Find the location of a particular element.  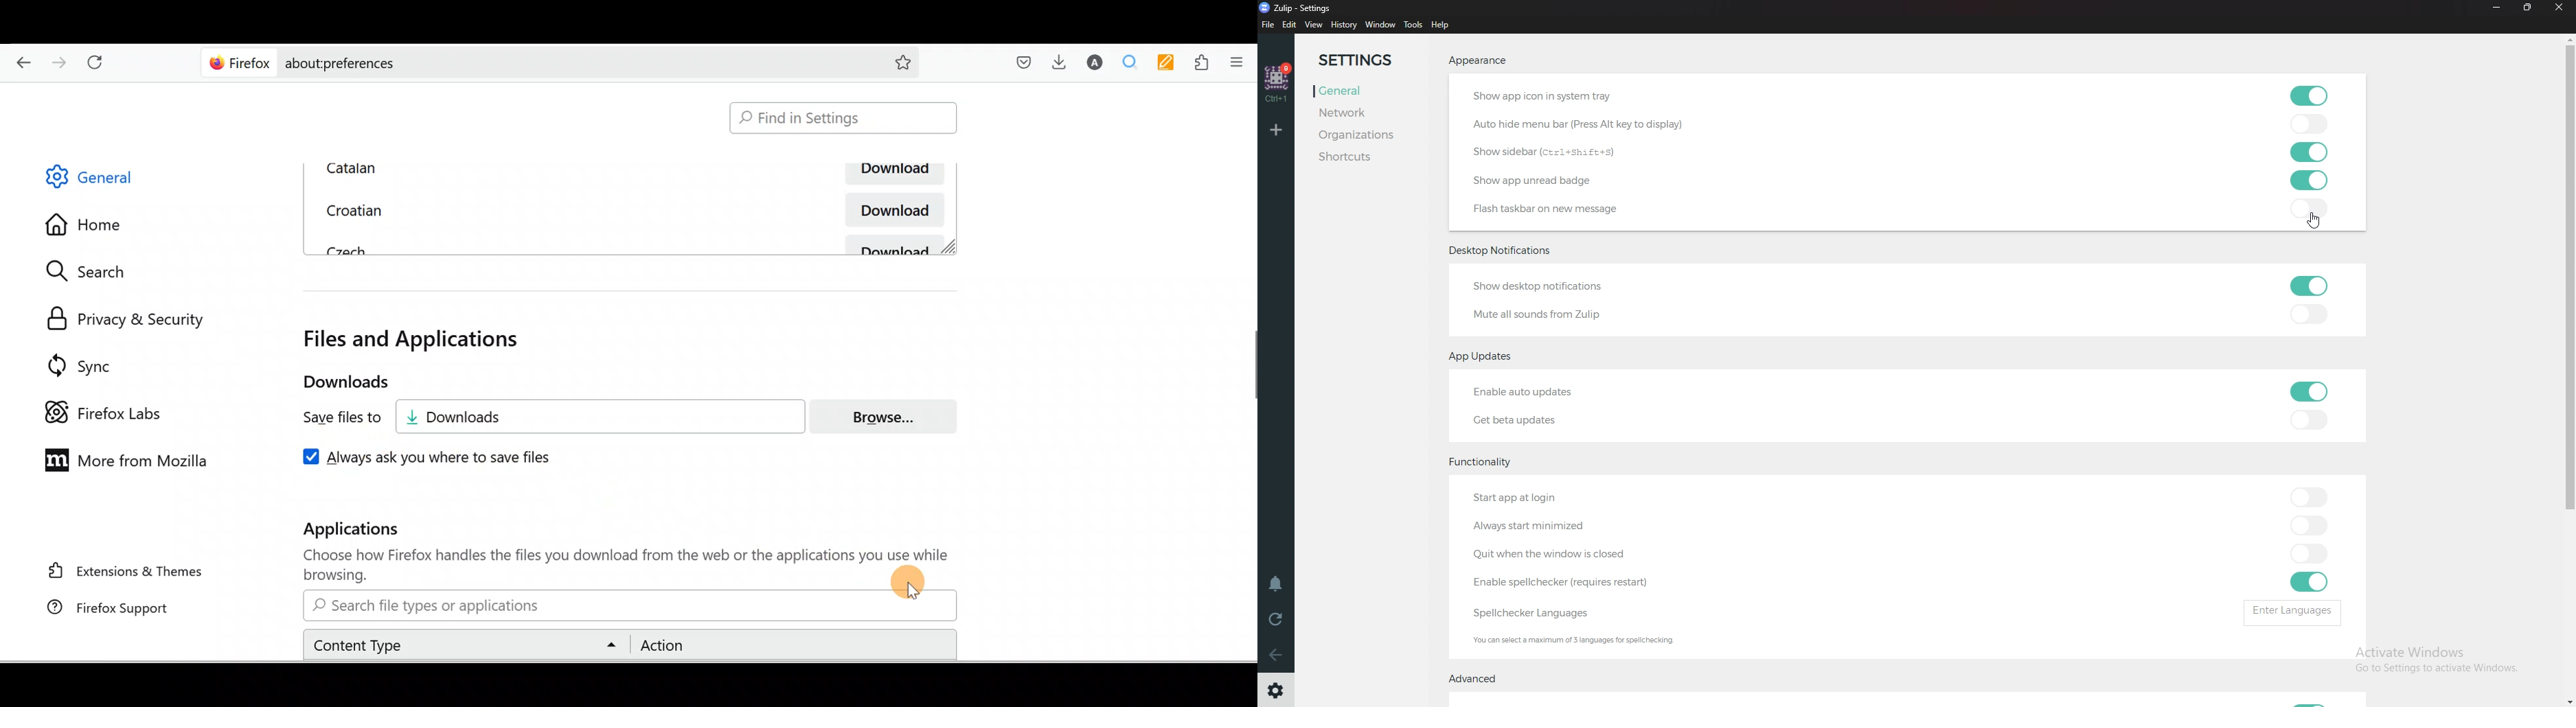

Go back one page is located at coordinates (20, 65).